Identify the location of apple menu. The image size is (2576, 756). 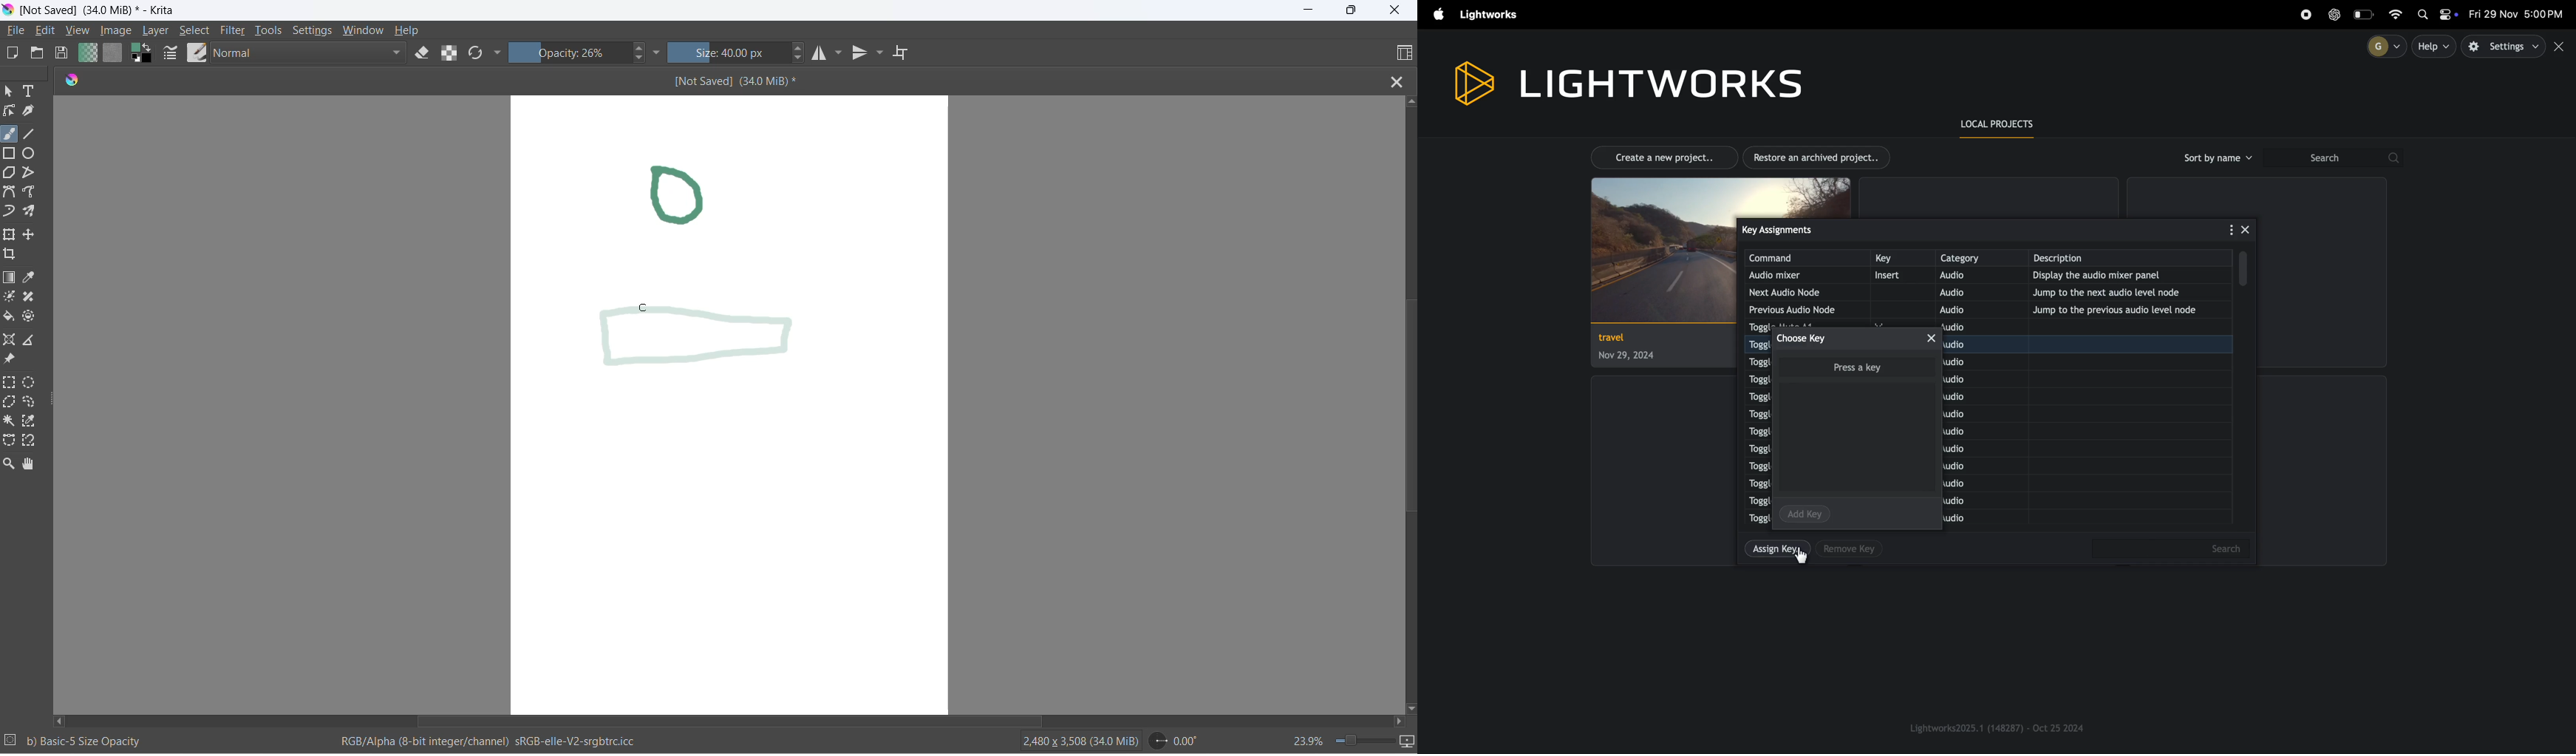
(1434, 15).